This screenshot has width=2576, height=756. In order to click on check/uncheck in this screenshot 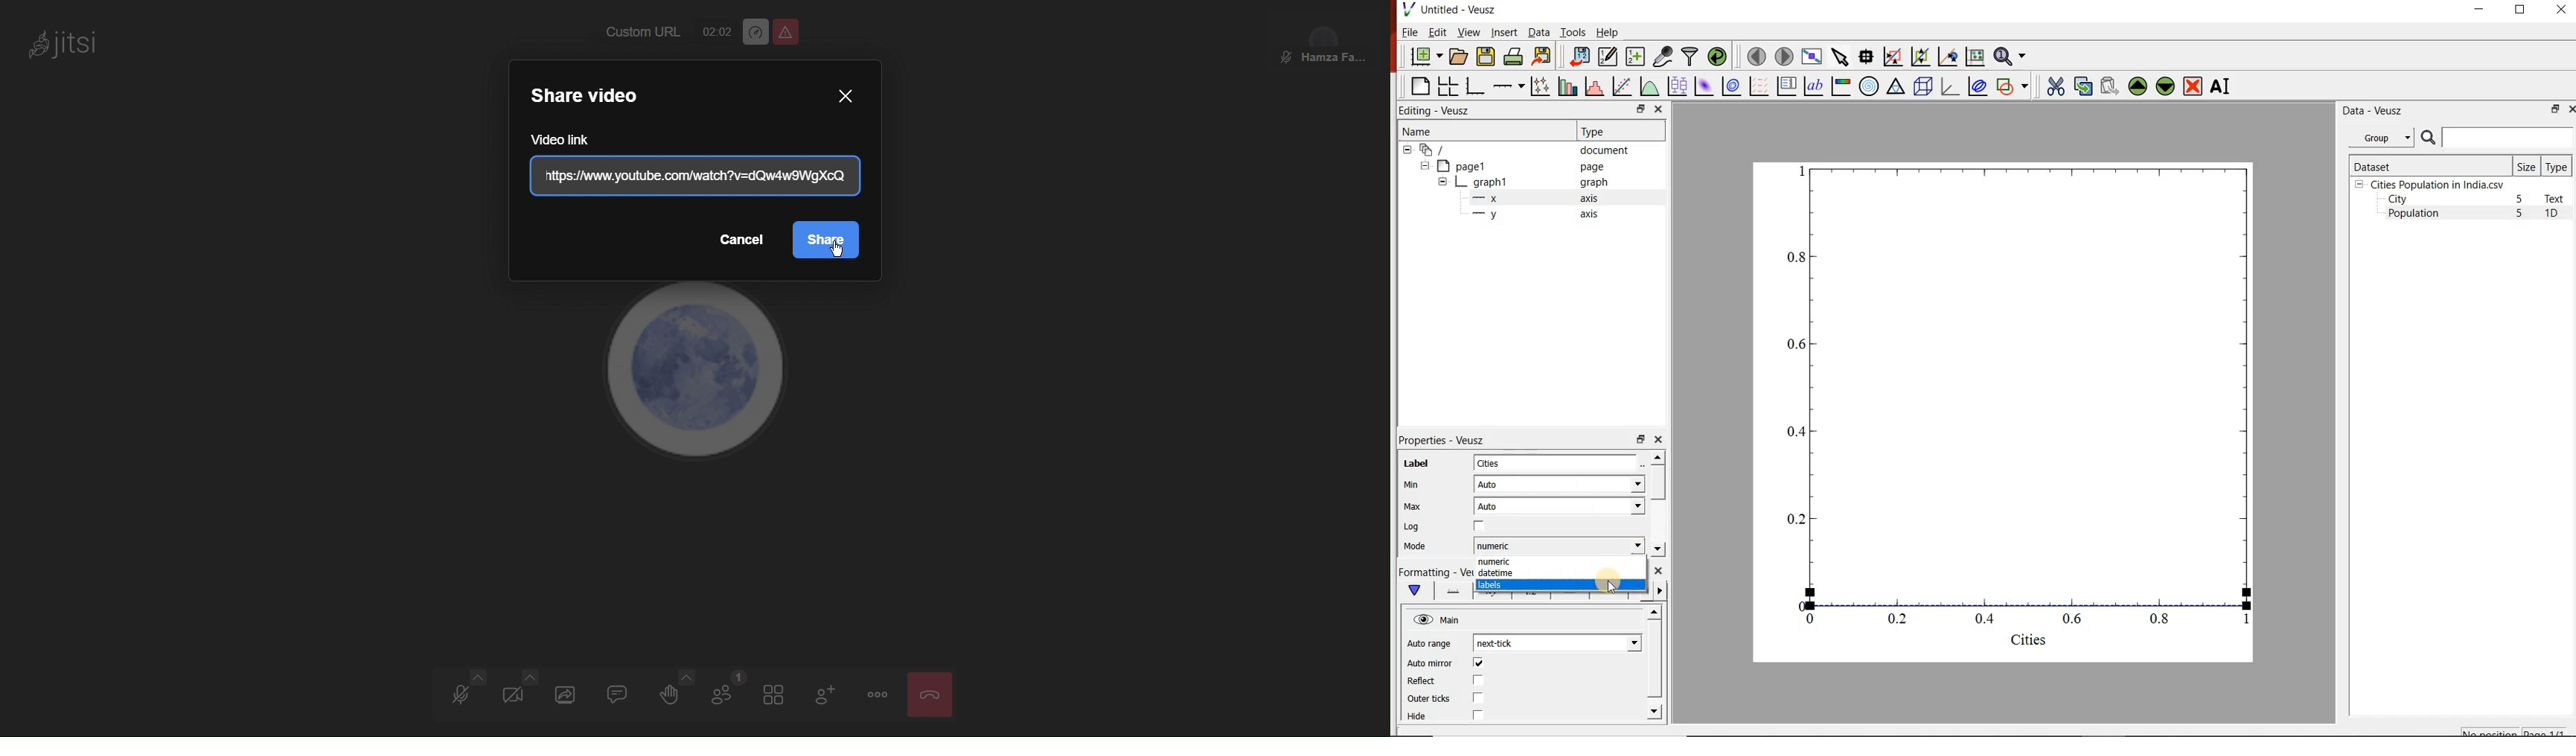, I will do `click(1477, 717)`.